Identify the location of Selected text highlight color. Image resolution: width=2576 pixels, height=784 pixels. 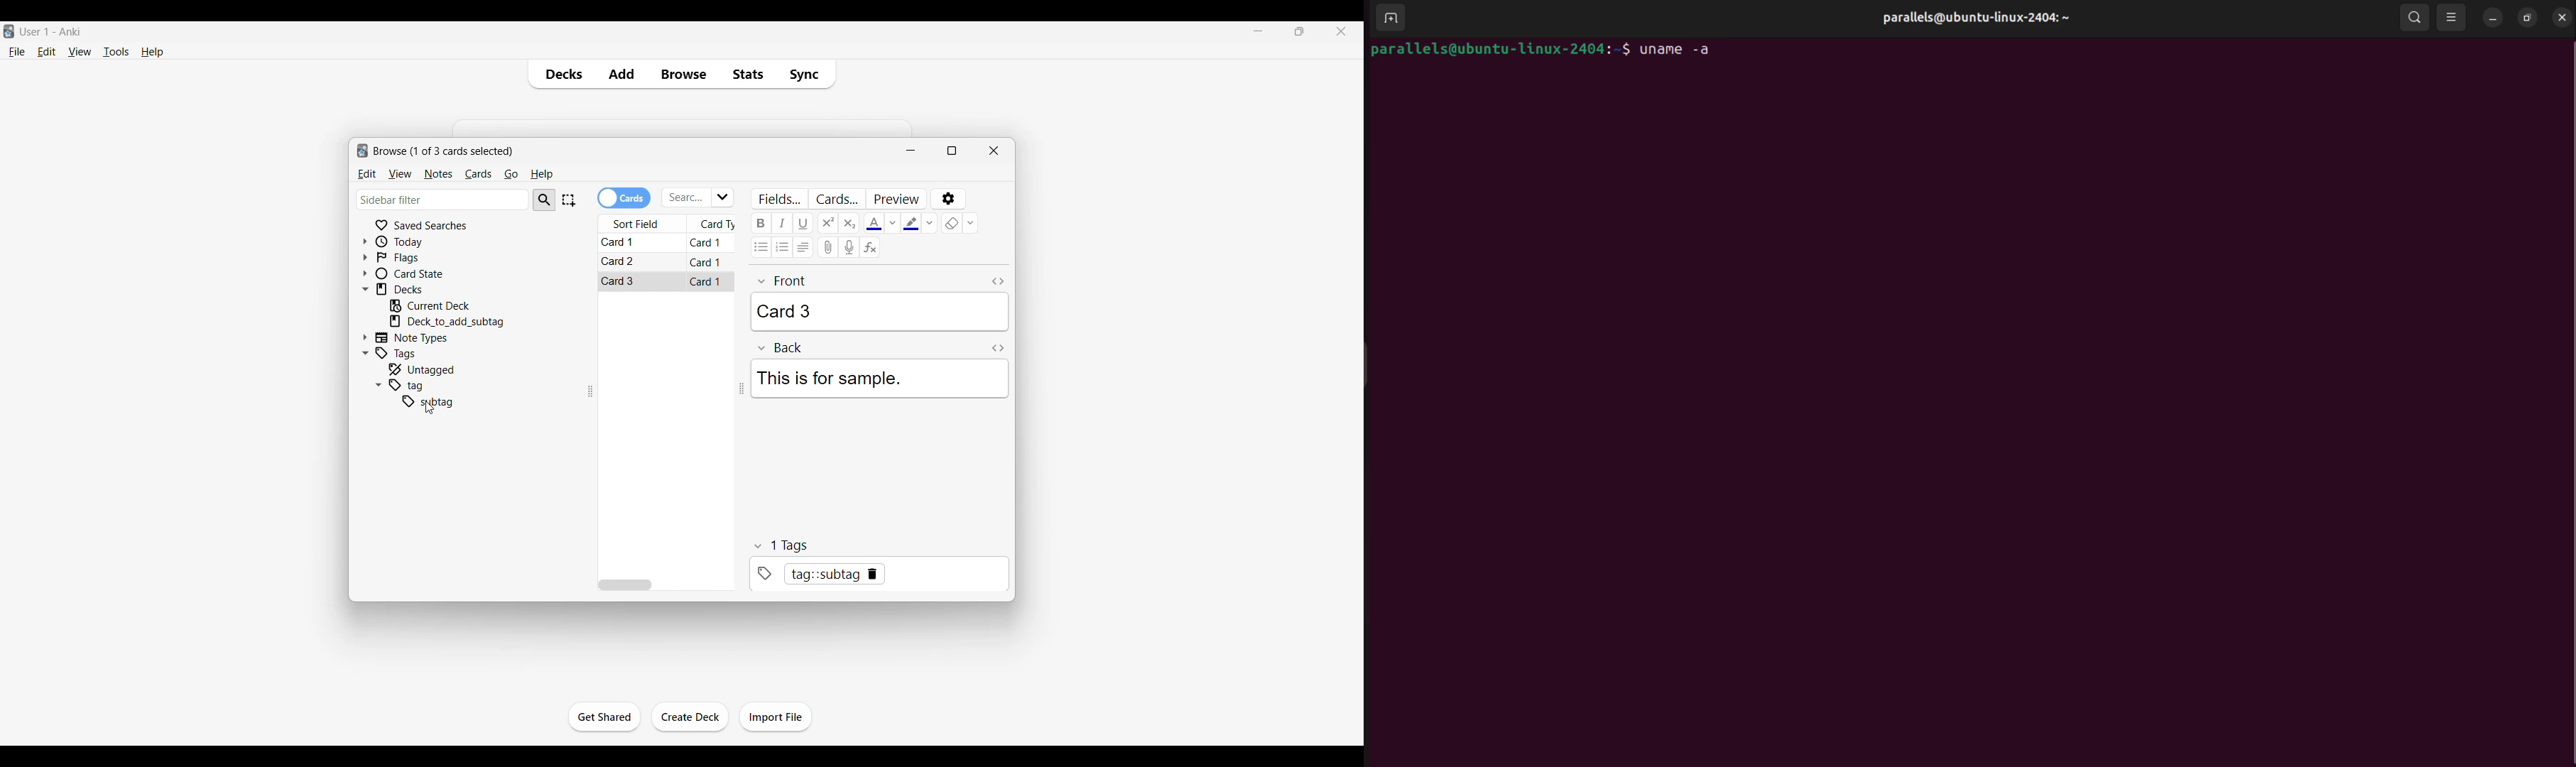
(911, 223).